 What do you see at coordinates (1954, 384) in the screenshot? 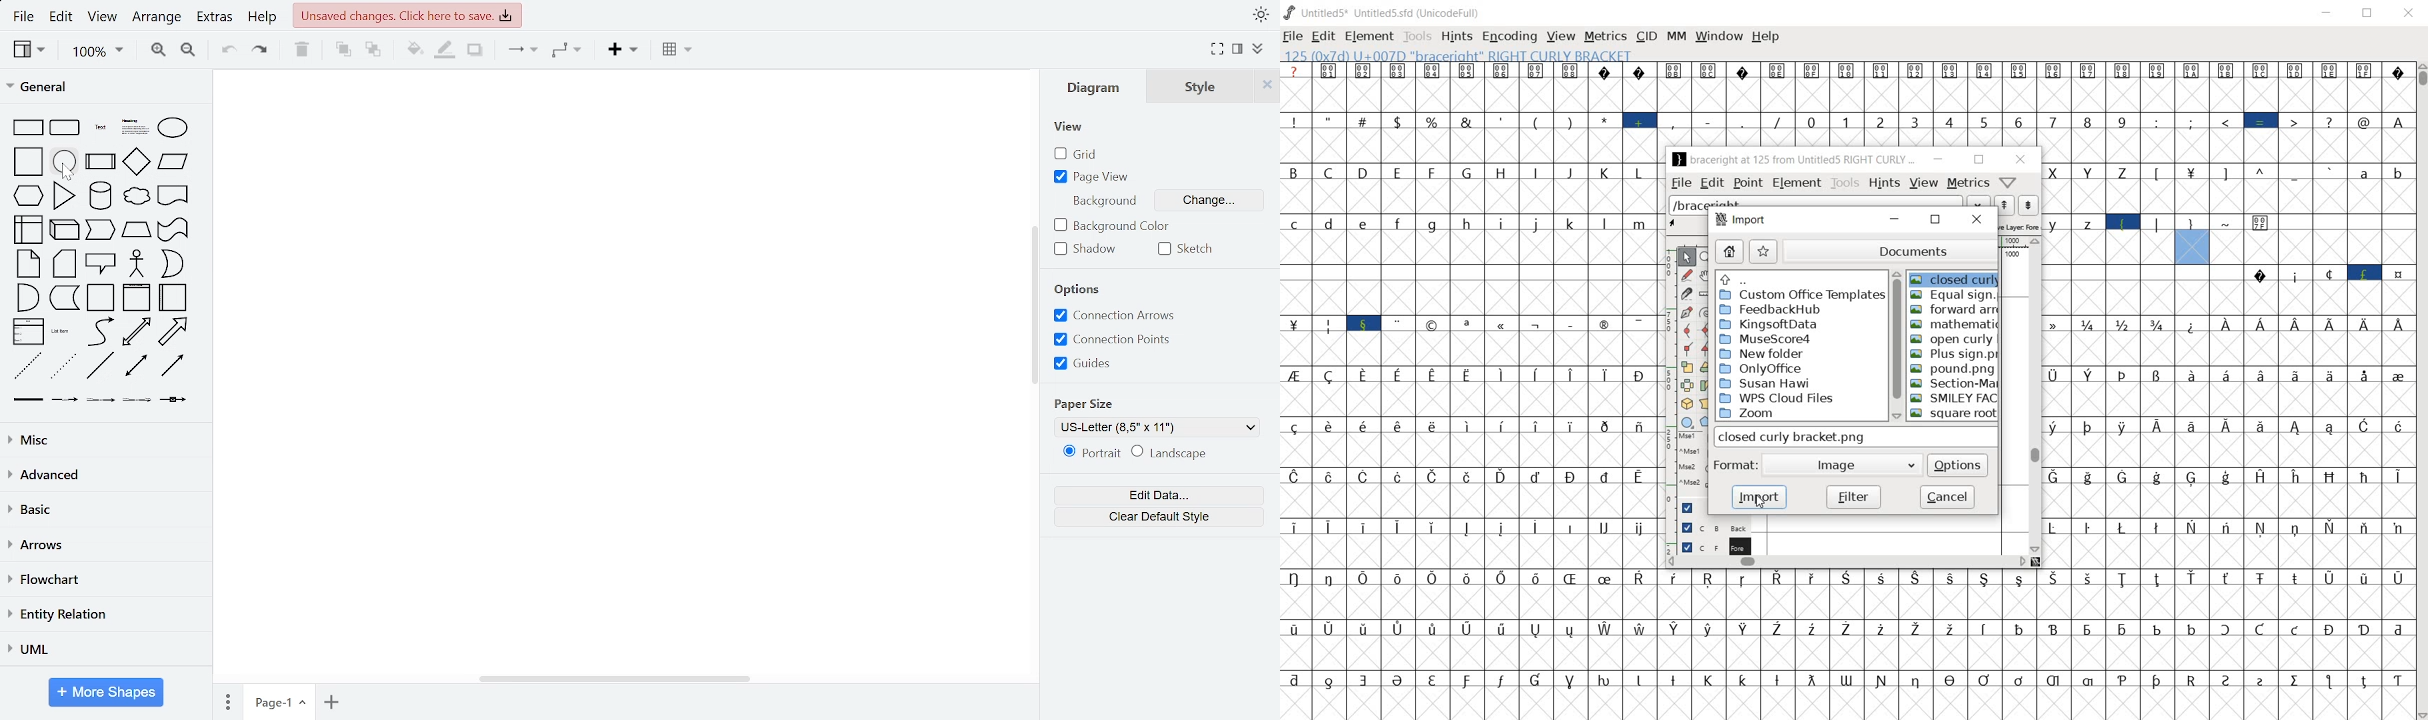
I see `Section-Mark` at bounding box center [1954, 384].